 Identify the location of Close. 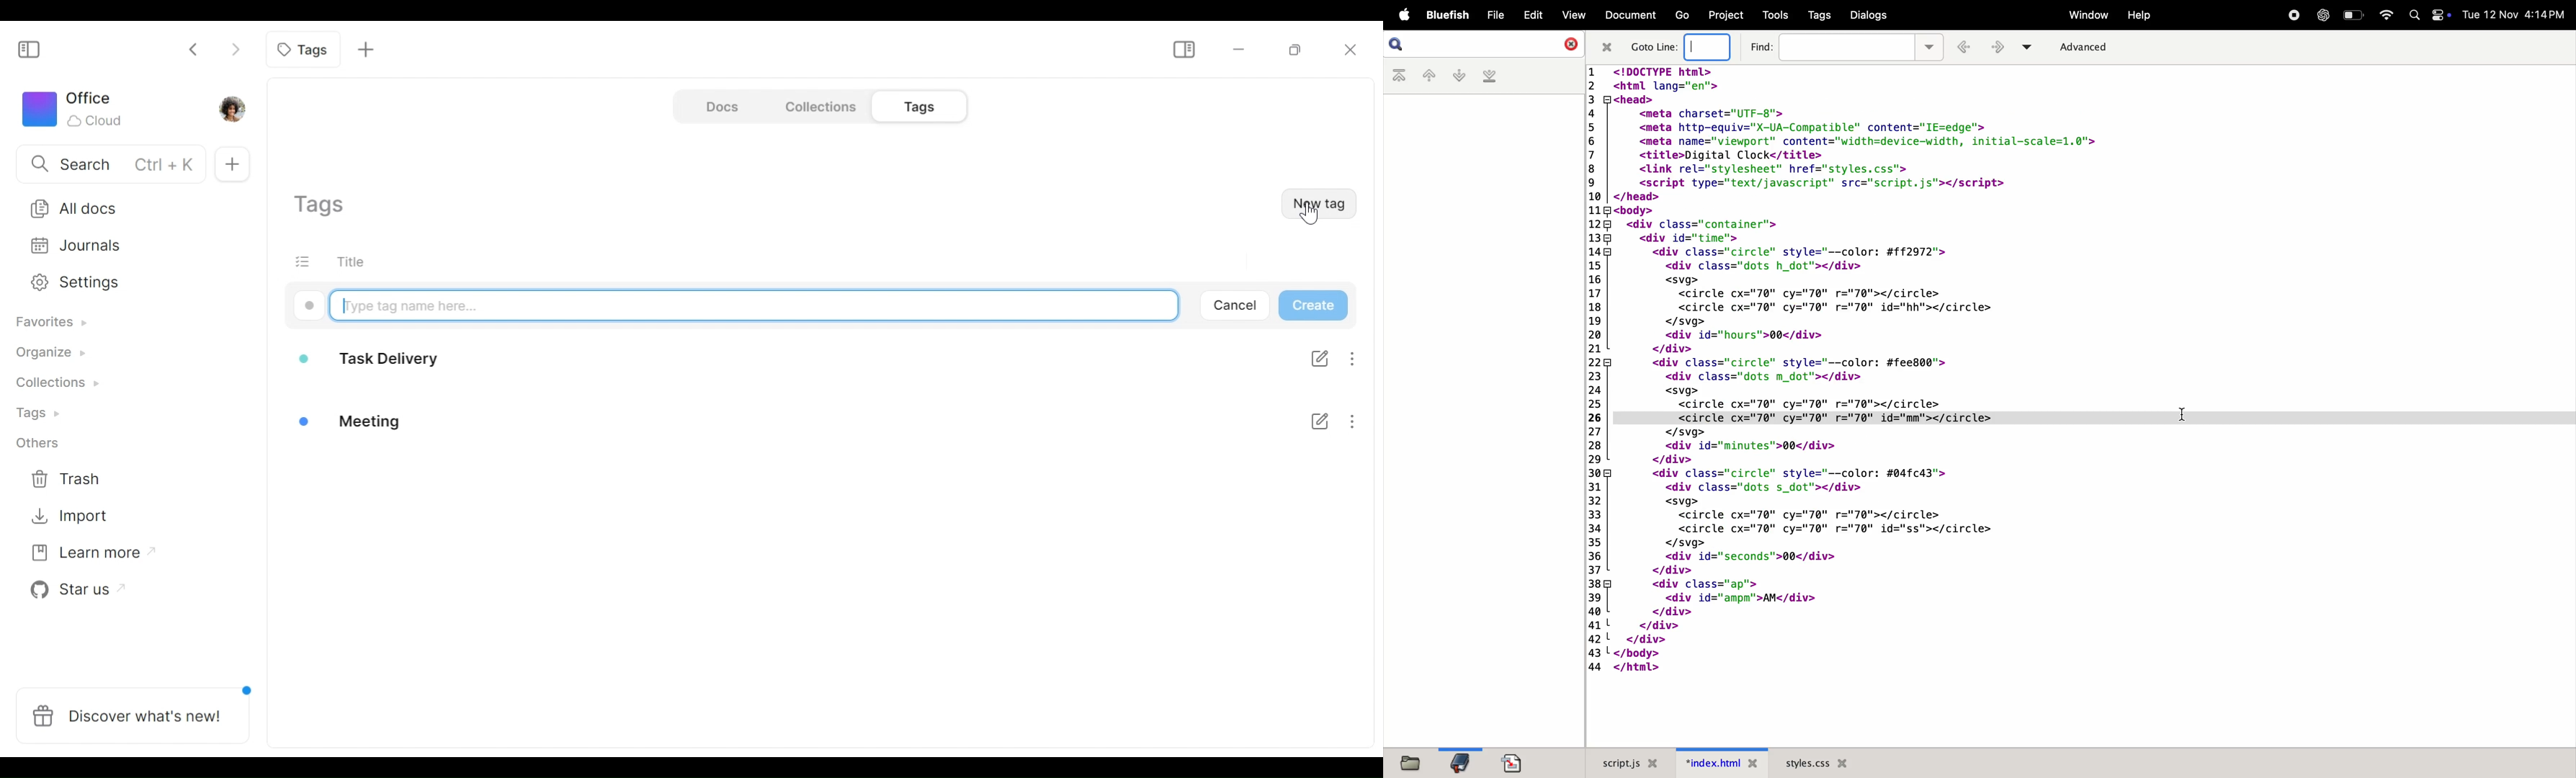
(1351, 48).